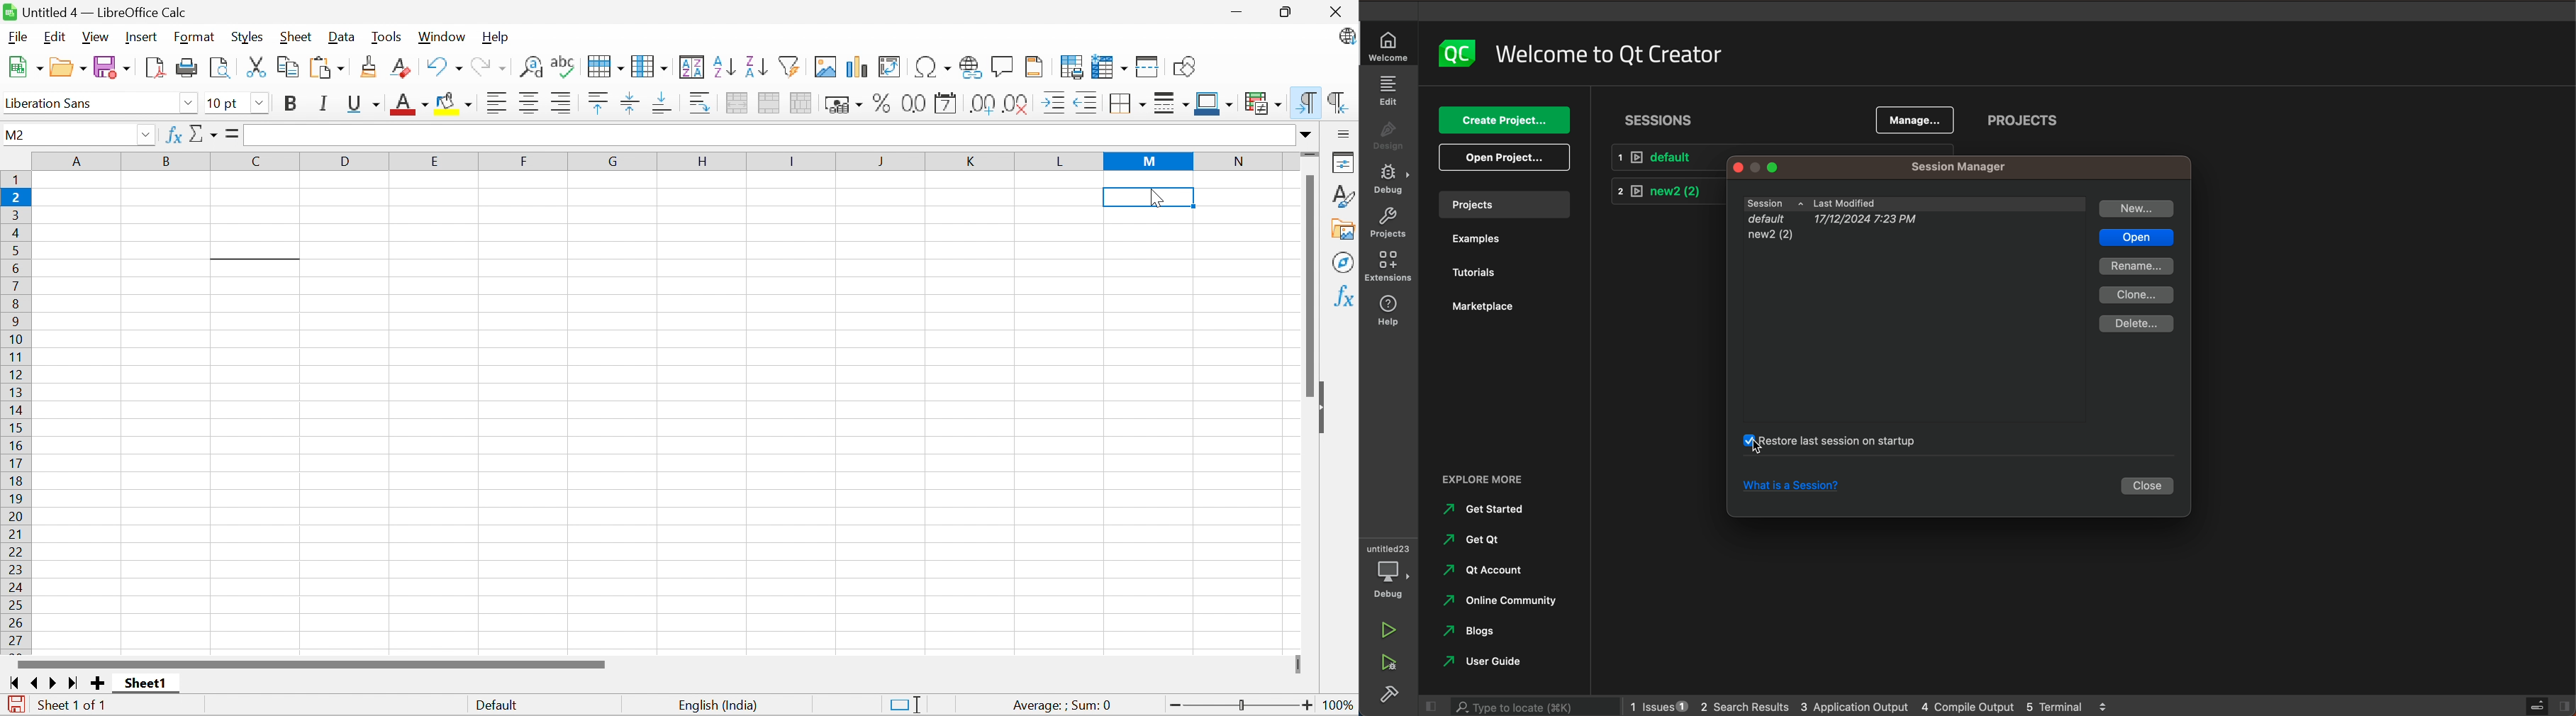 The image size is (2576, 728). I want to click on Left-to-right, so click(1305, 103).